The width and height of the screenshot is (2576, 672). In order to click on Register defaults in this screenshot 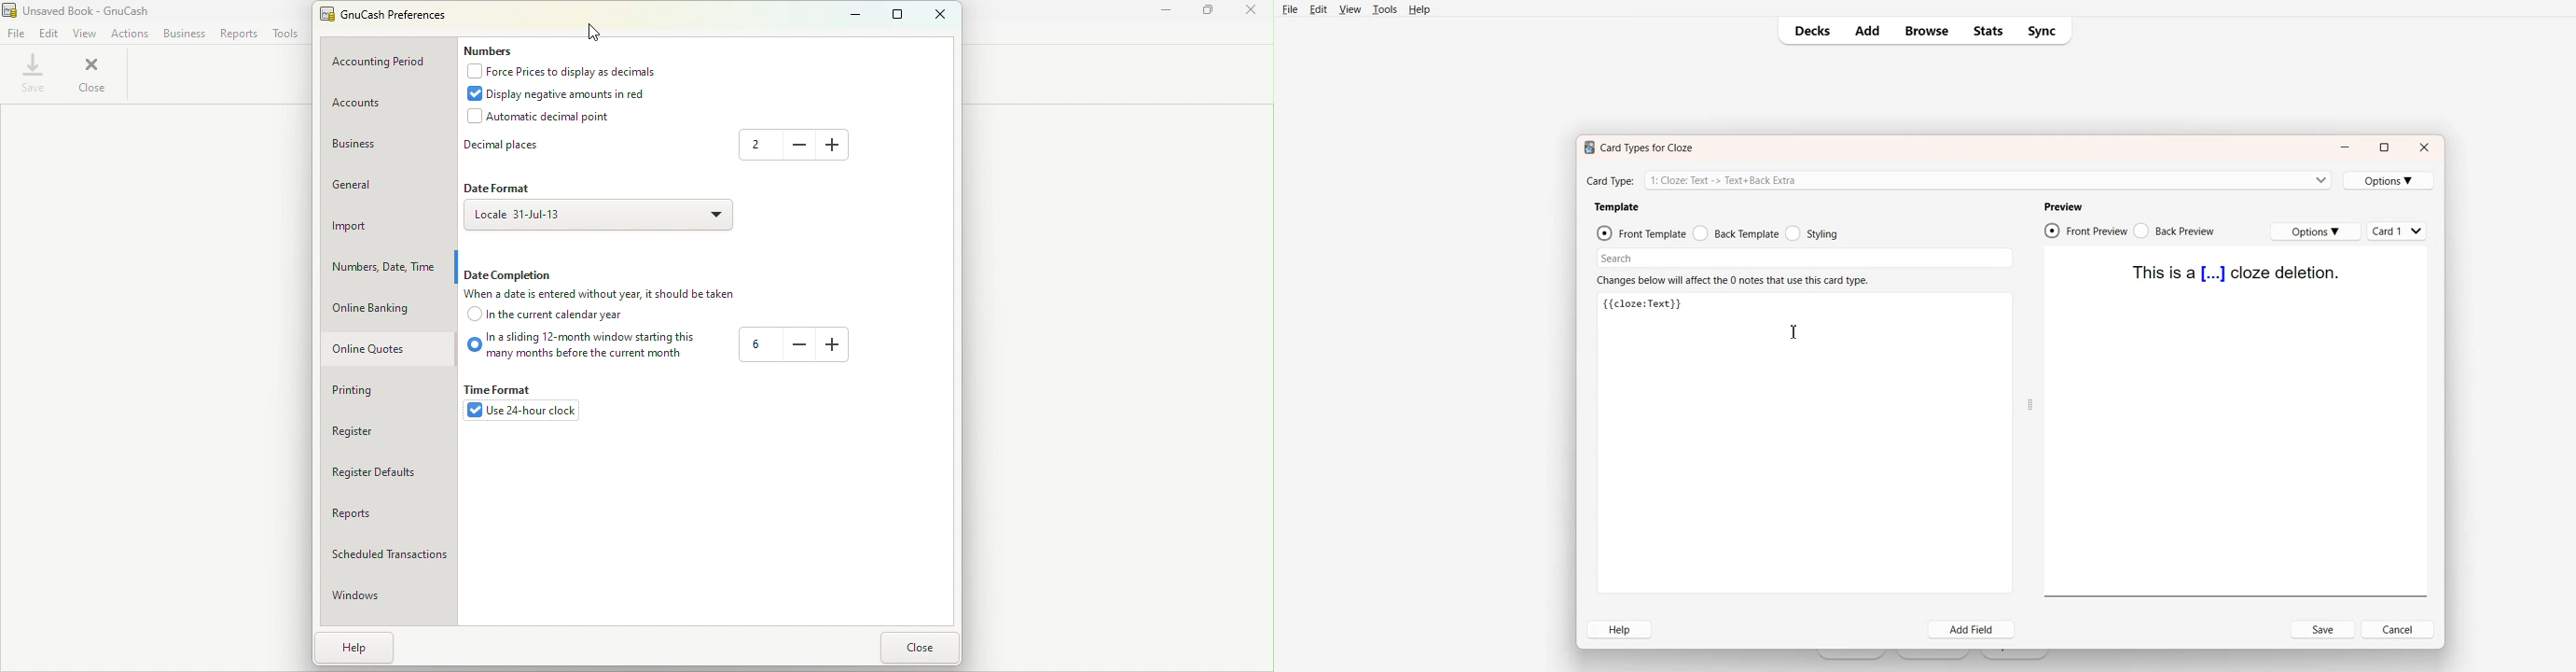, I will do `click(381, 471)`.